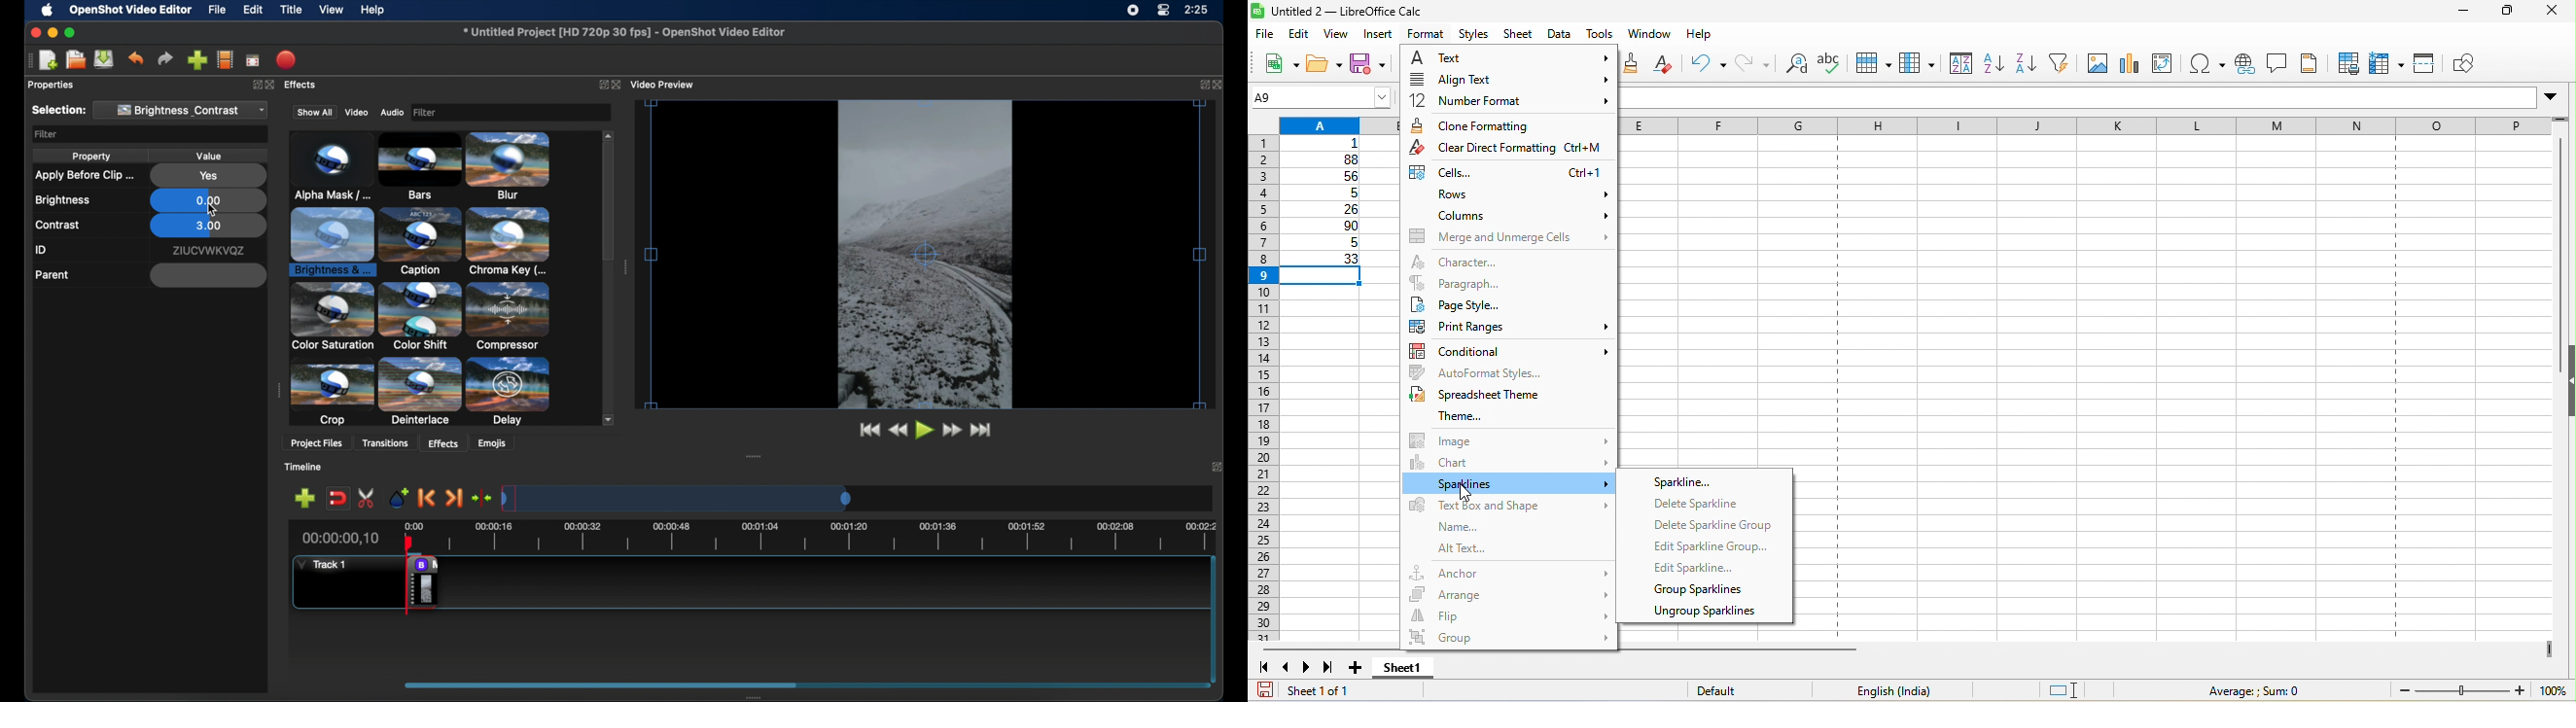 This screenshot has height=728, width=2576. What do you see at coordinates (1506, 102) in the screenshot?
I see `number format` at bounding box center [1506, 102].